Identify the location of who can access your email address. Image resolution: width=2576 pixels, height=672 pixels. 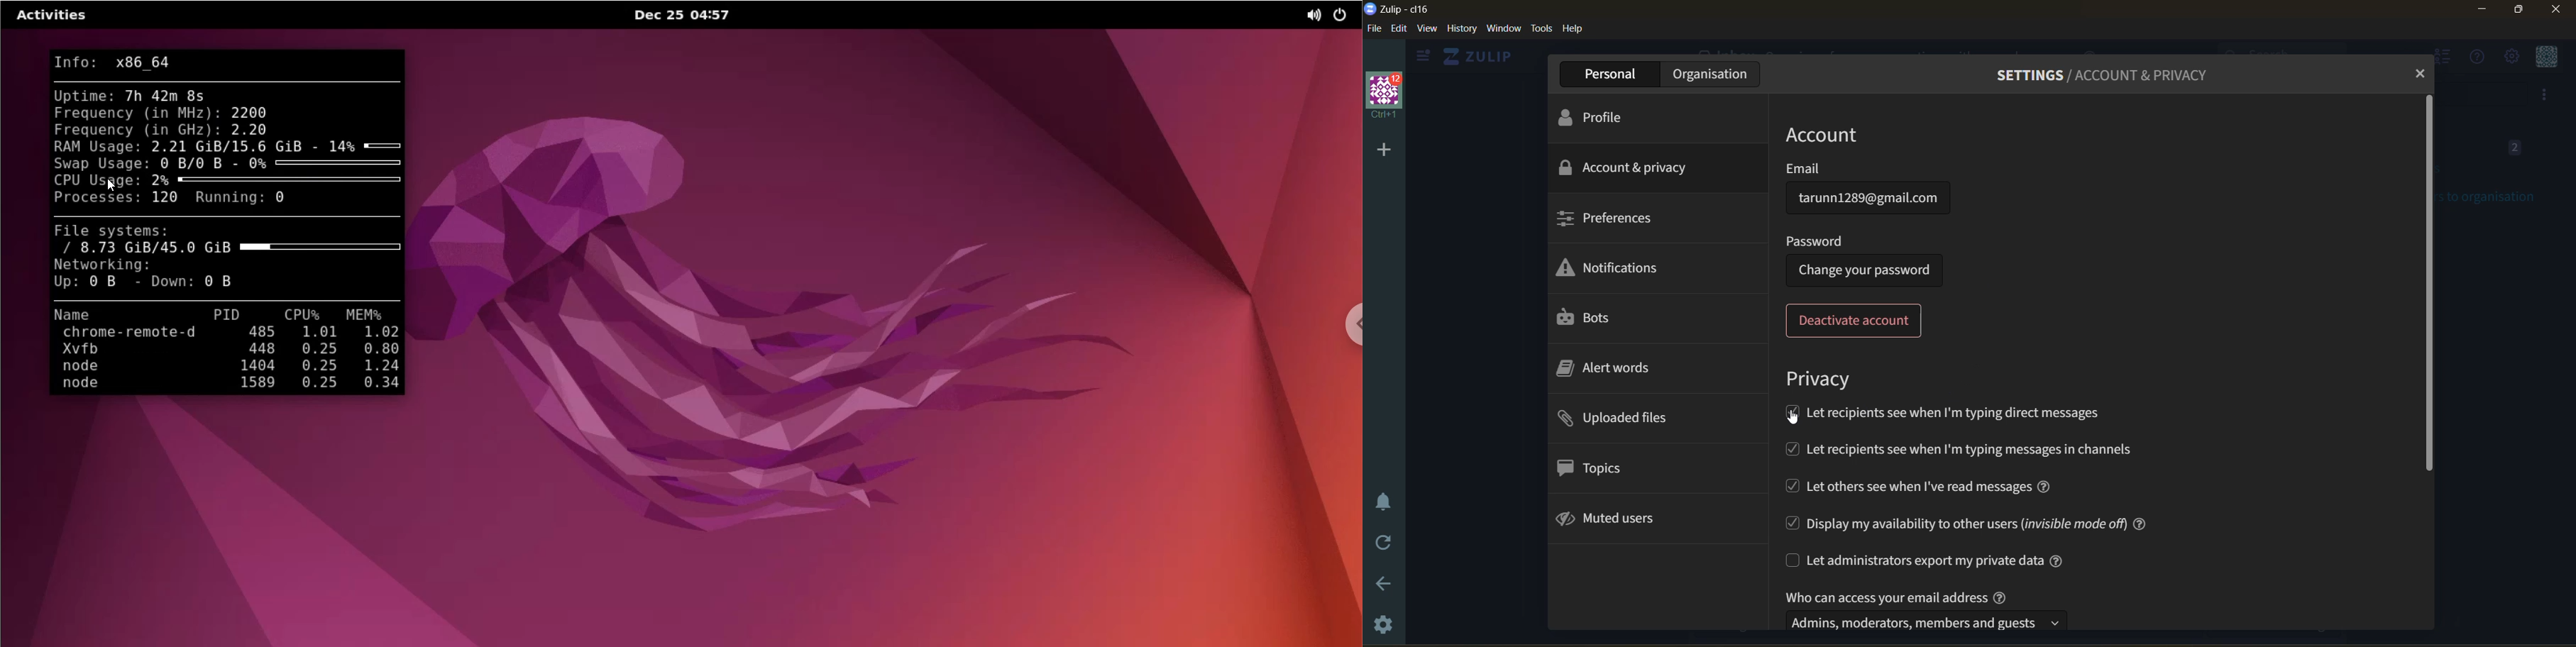
(1930, 608).